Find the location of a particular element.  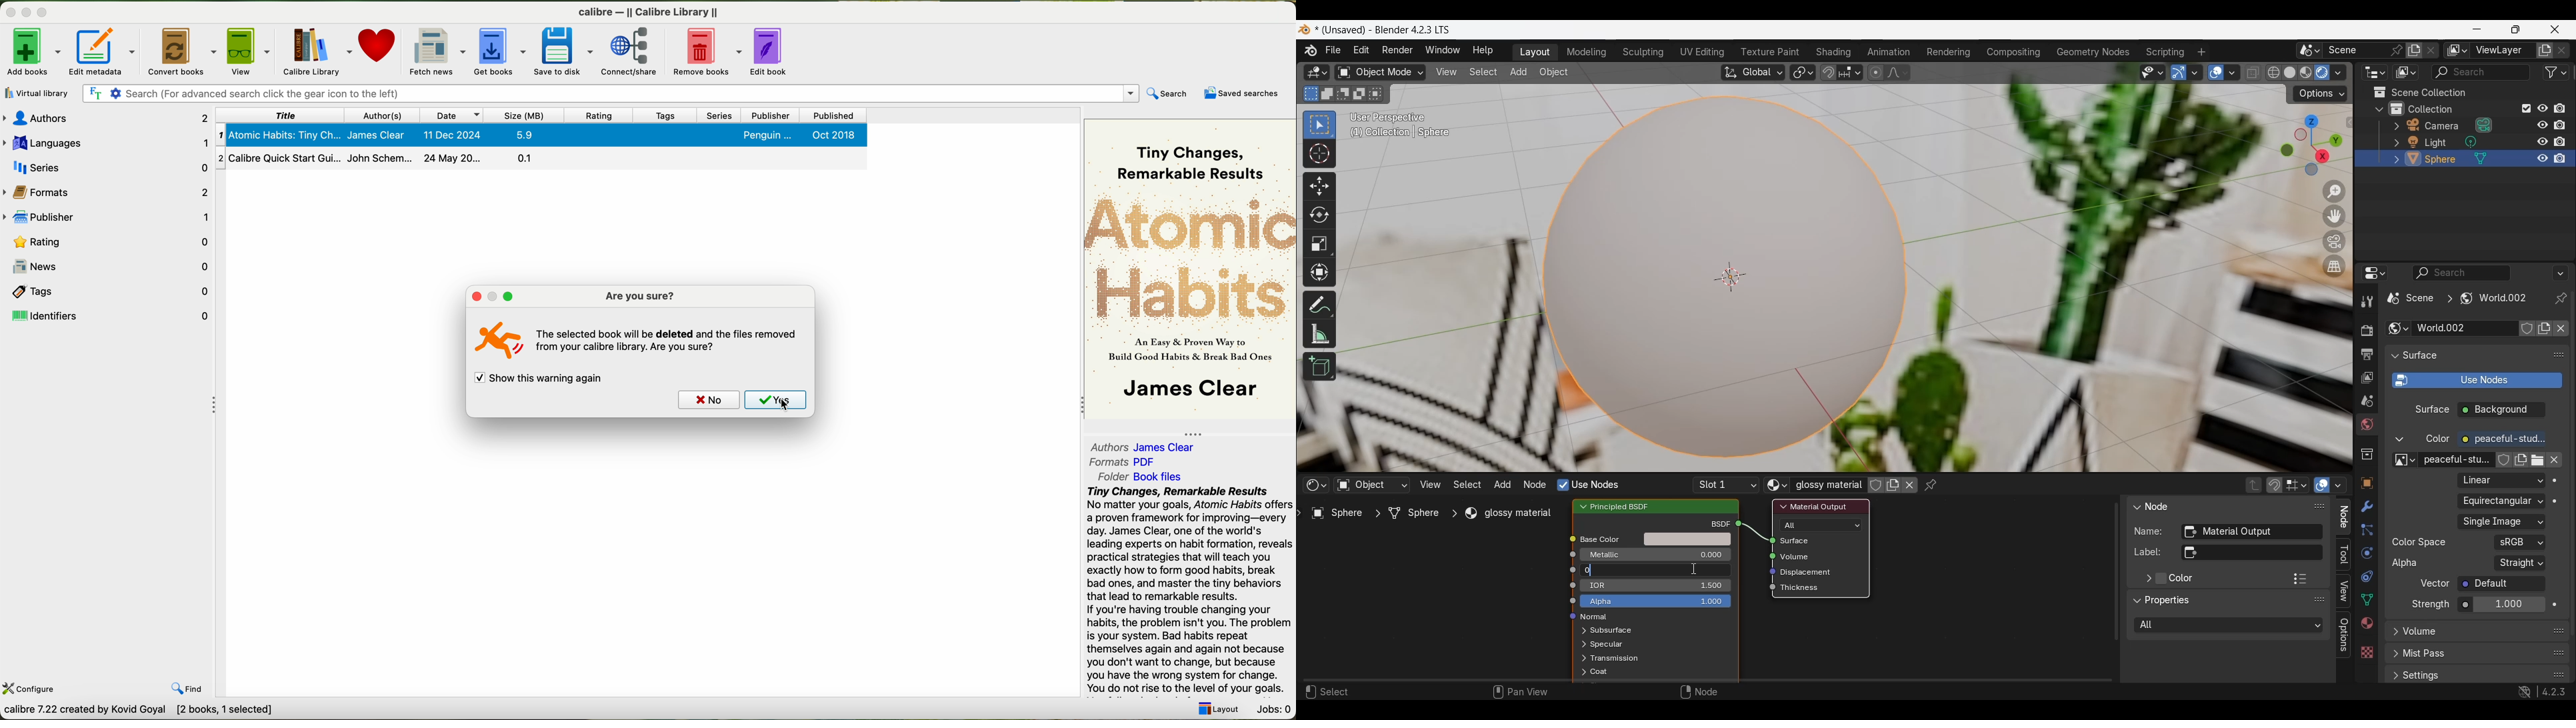

identifiers is located at coordinates (108, 317).